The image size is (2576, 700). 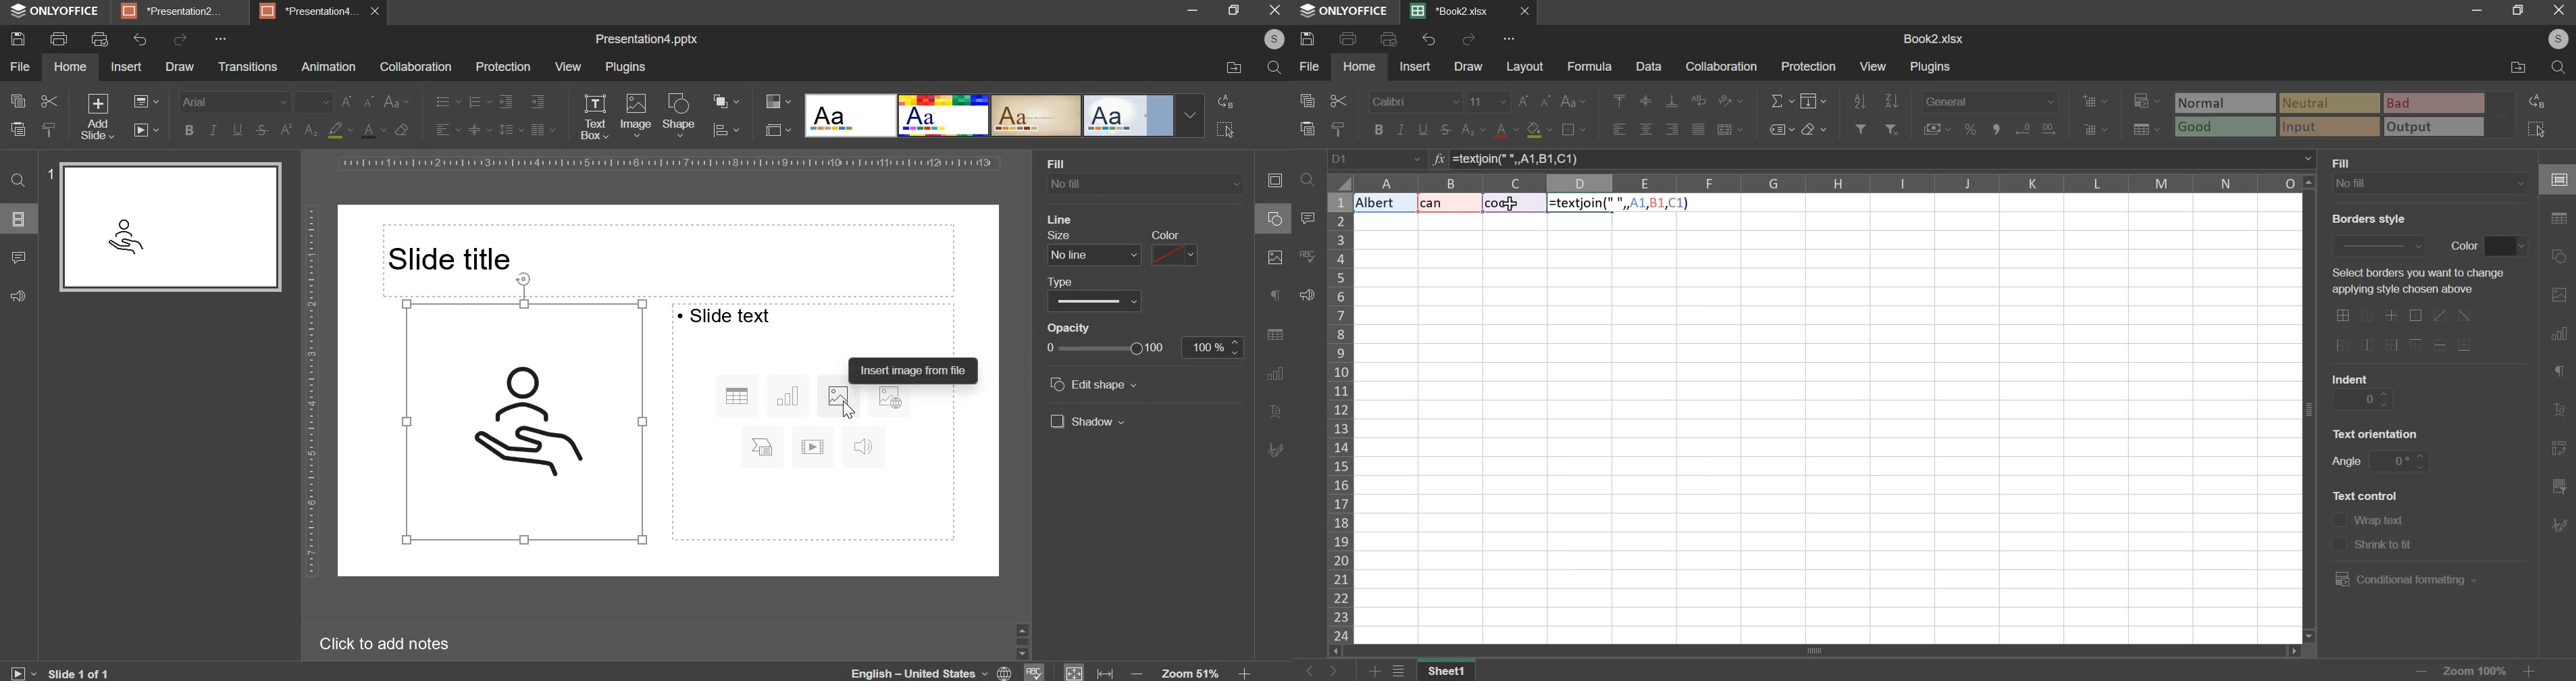 I want to click on close, so click(x=1528, y=13).